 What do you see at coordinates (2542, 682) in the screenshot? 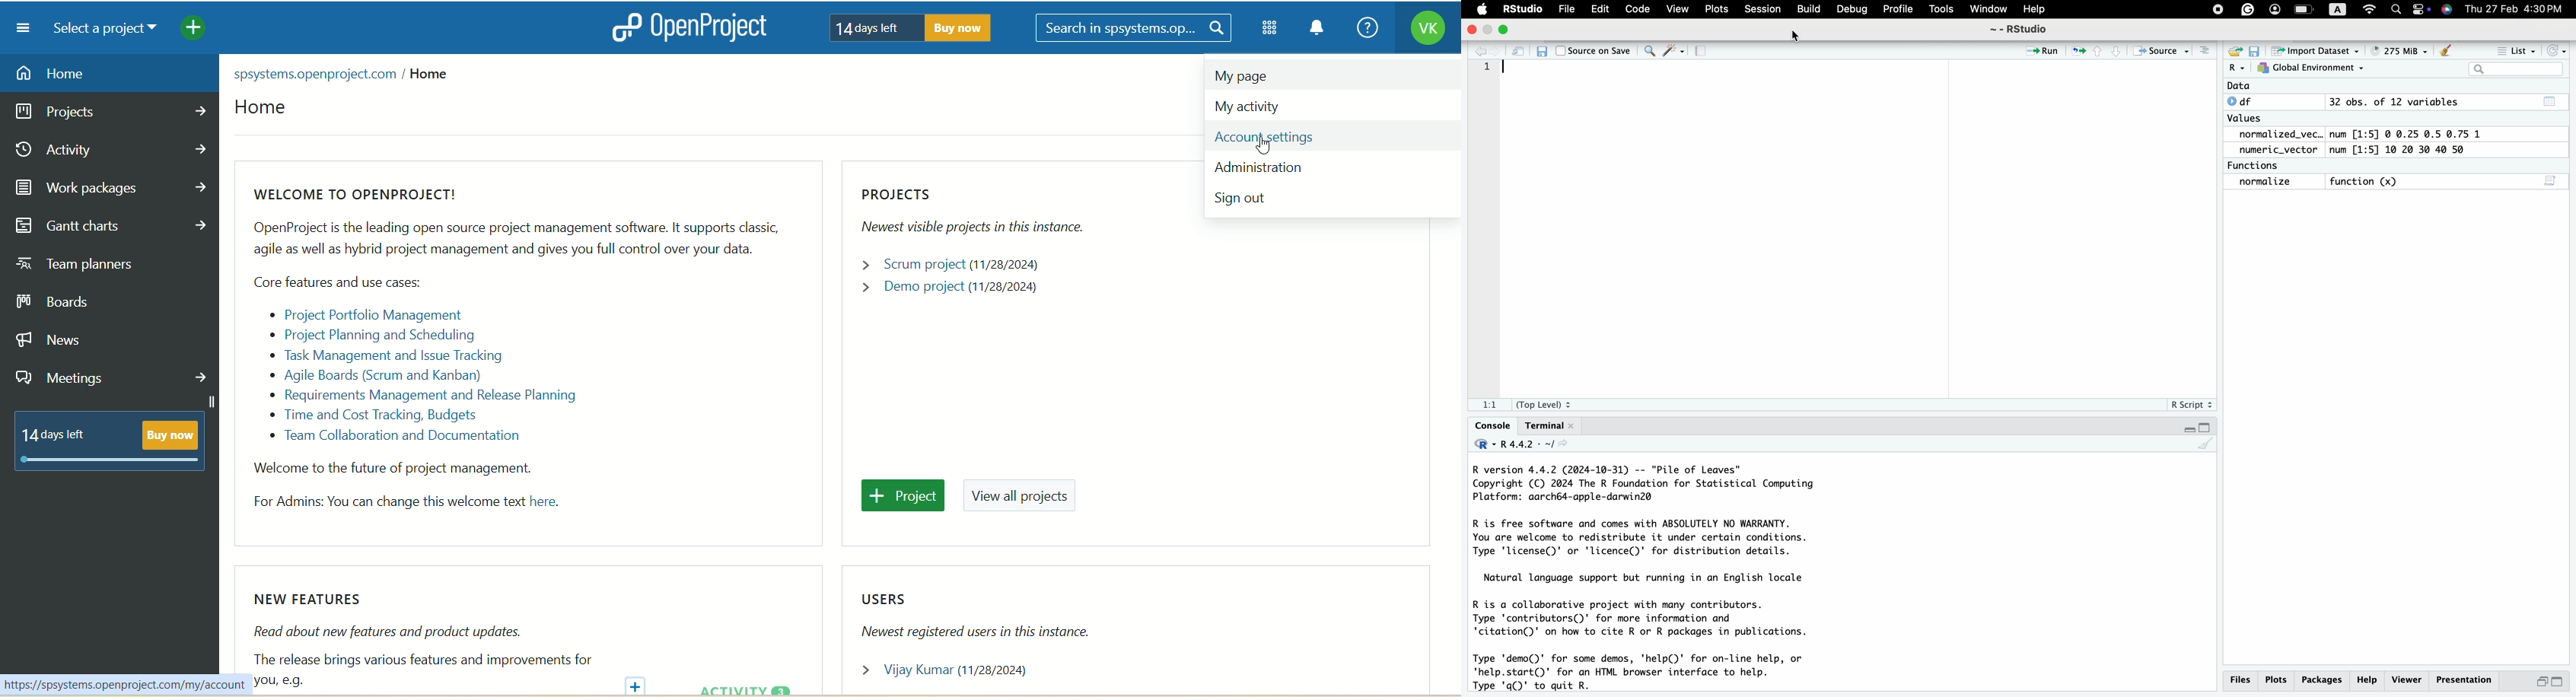
I see `minimize` at bounding box center [2542, 682].